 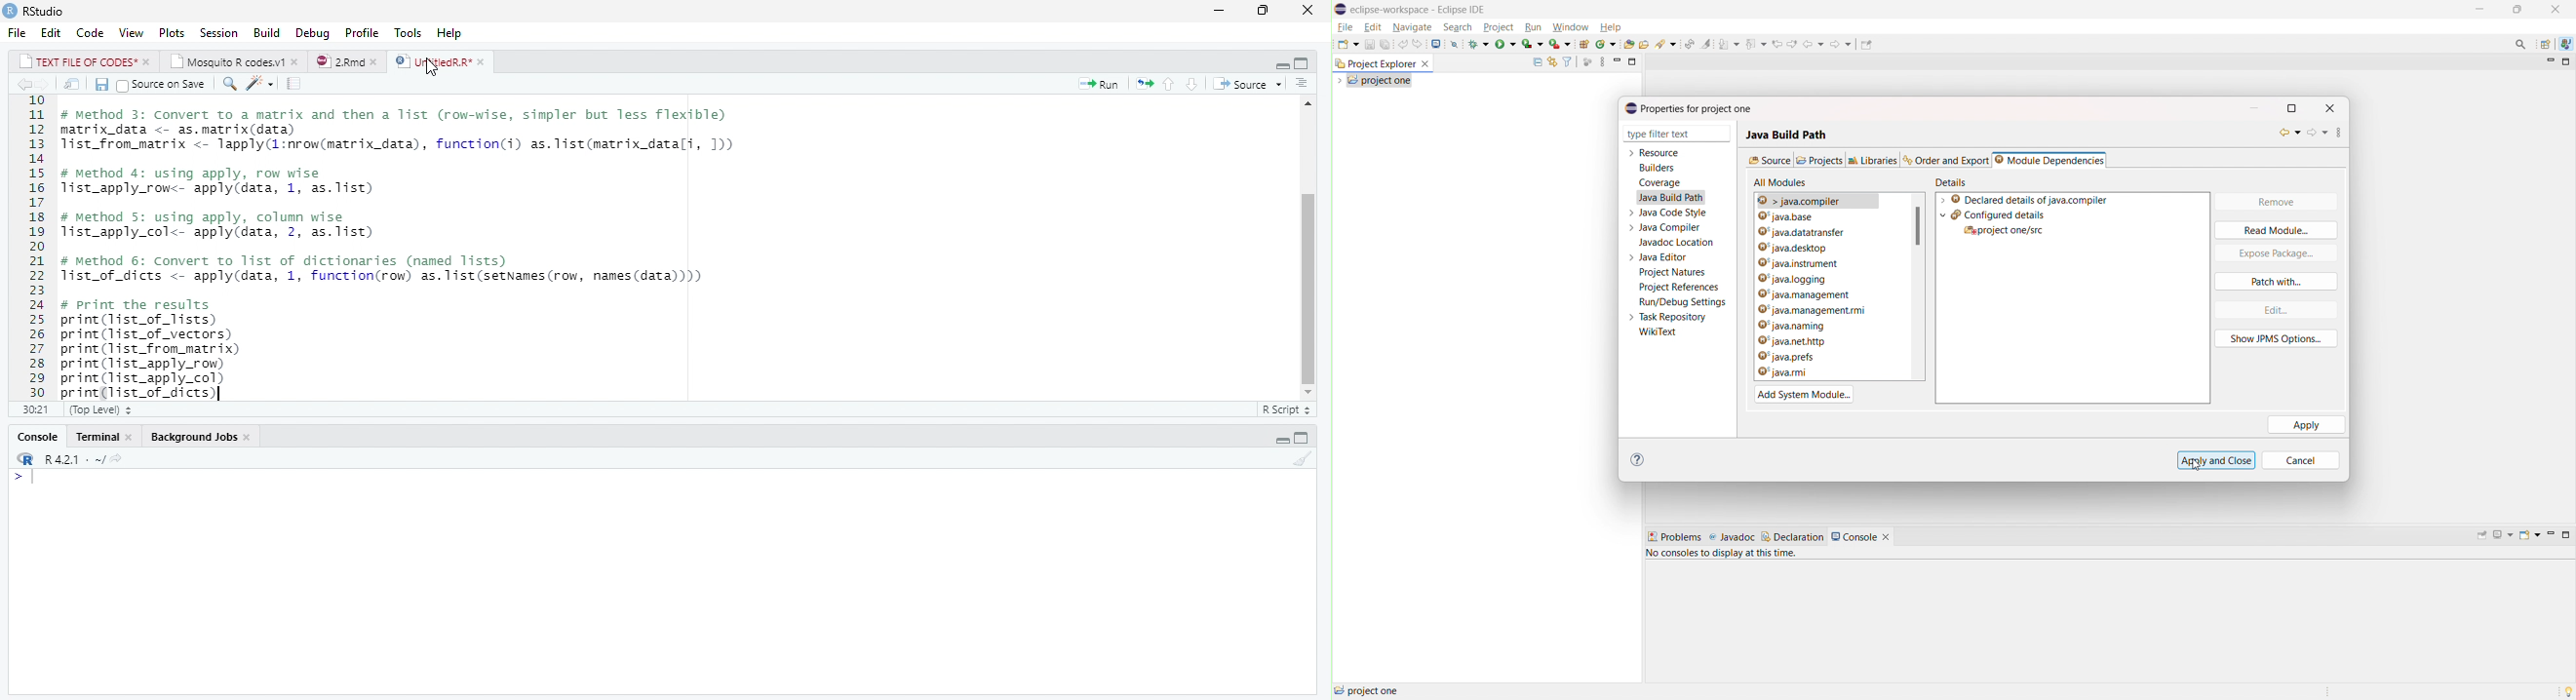 I want to click on java build path selected, so click(x=1670, y=197).